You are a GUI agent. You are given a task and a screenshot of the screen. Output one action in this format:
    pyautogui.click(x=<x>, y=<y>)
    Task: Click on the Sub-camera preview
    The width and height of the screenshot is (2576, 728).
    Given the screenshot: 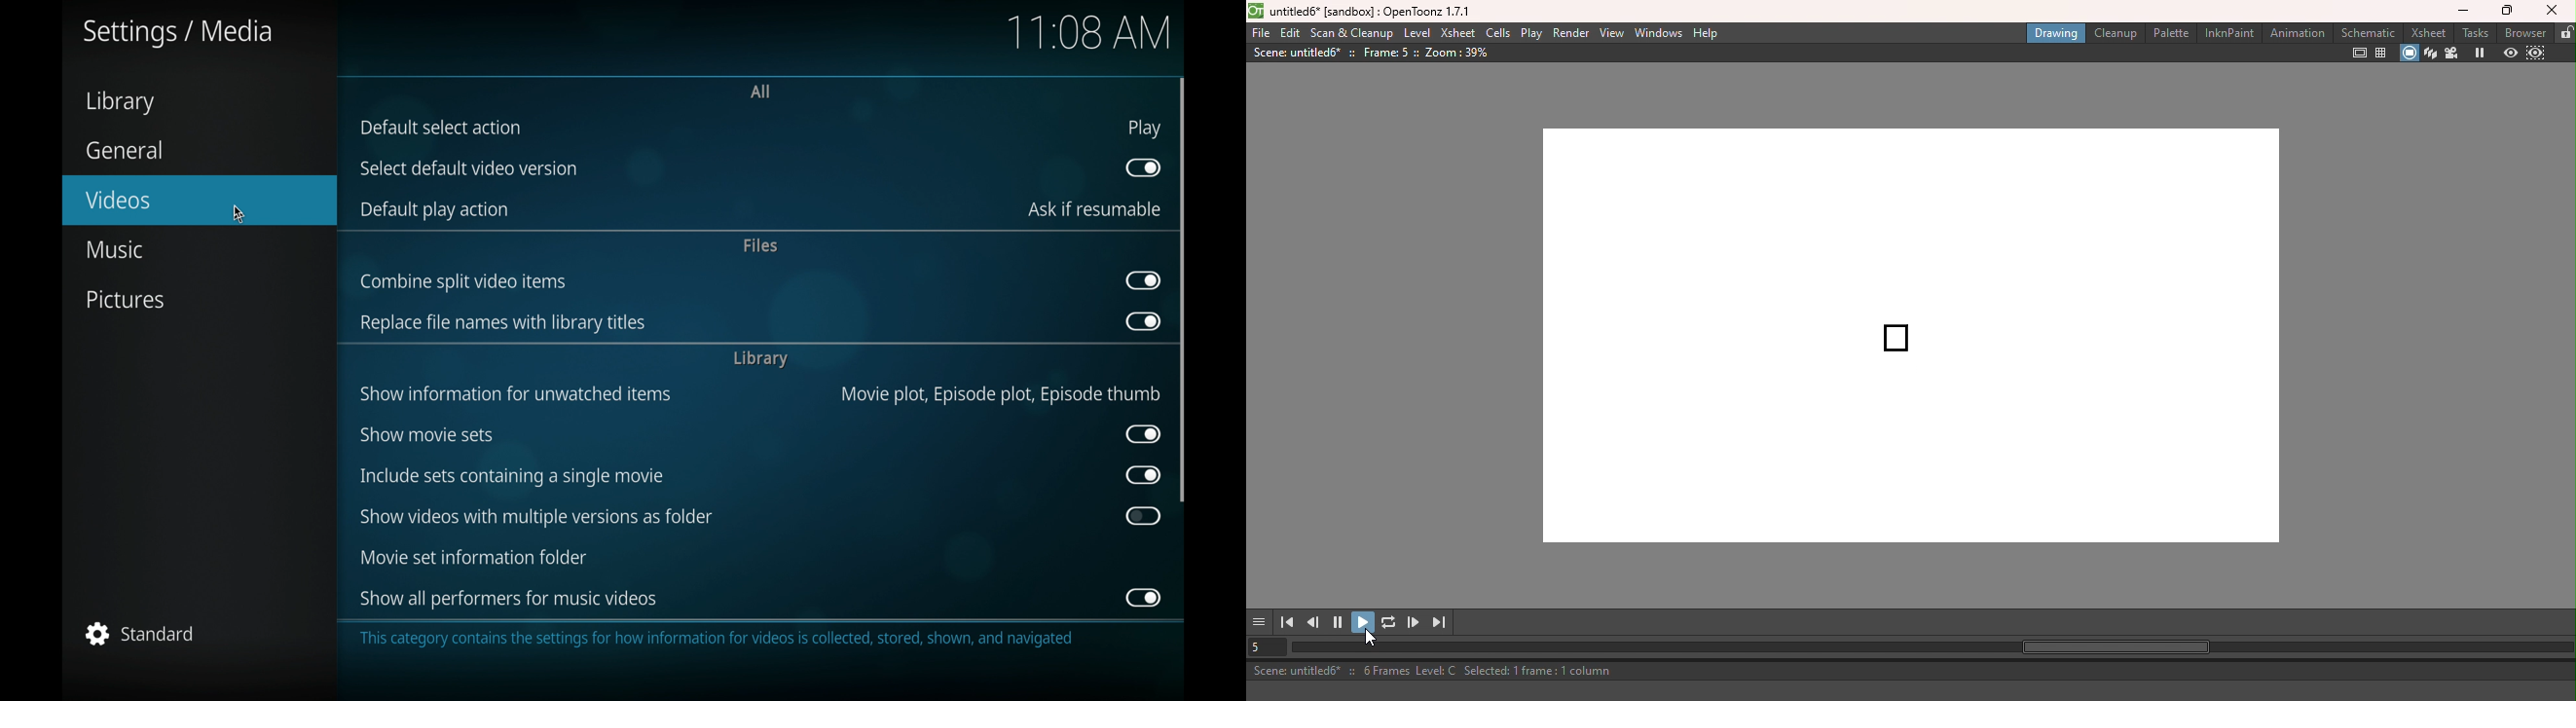 What is the action you would take?
    pyautogui.click(x=2538, y=54)
    